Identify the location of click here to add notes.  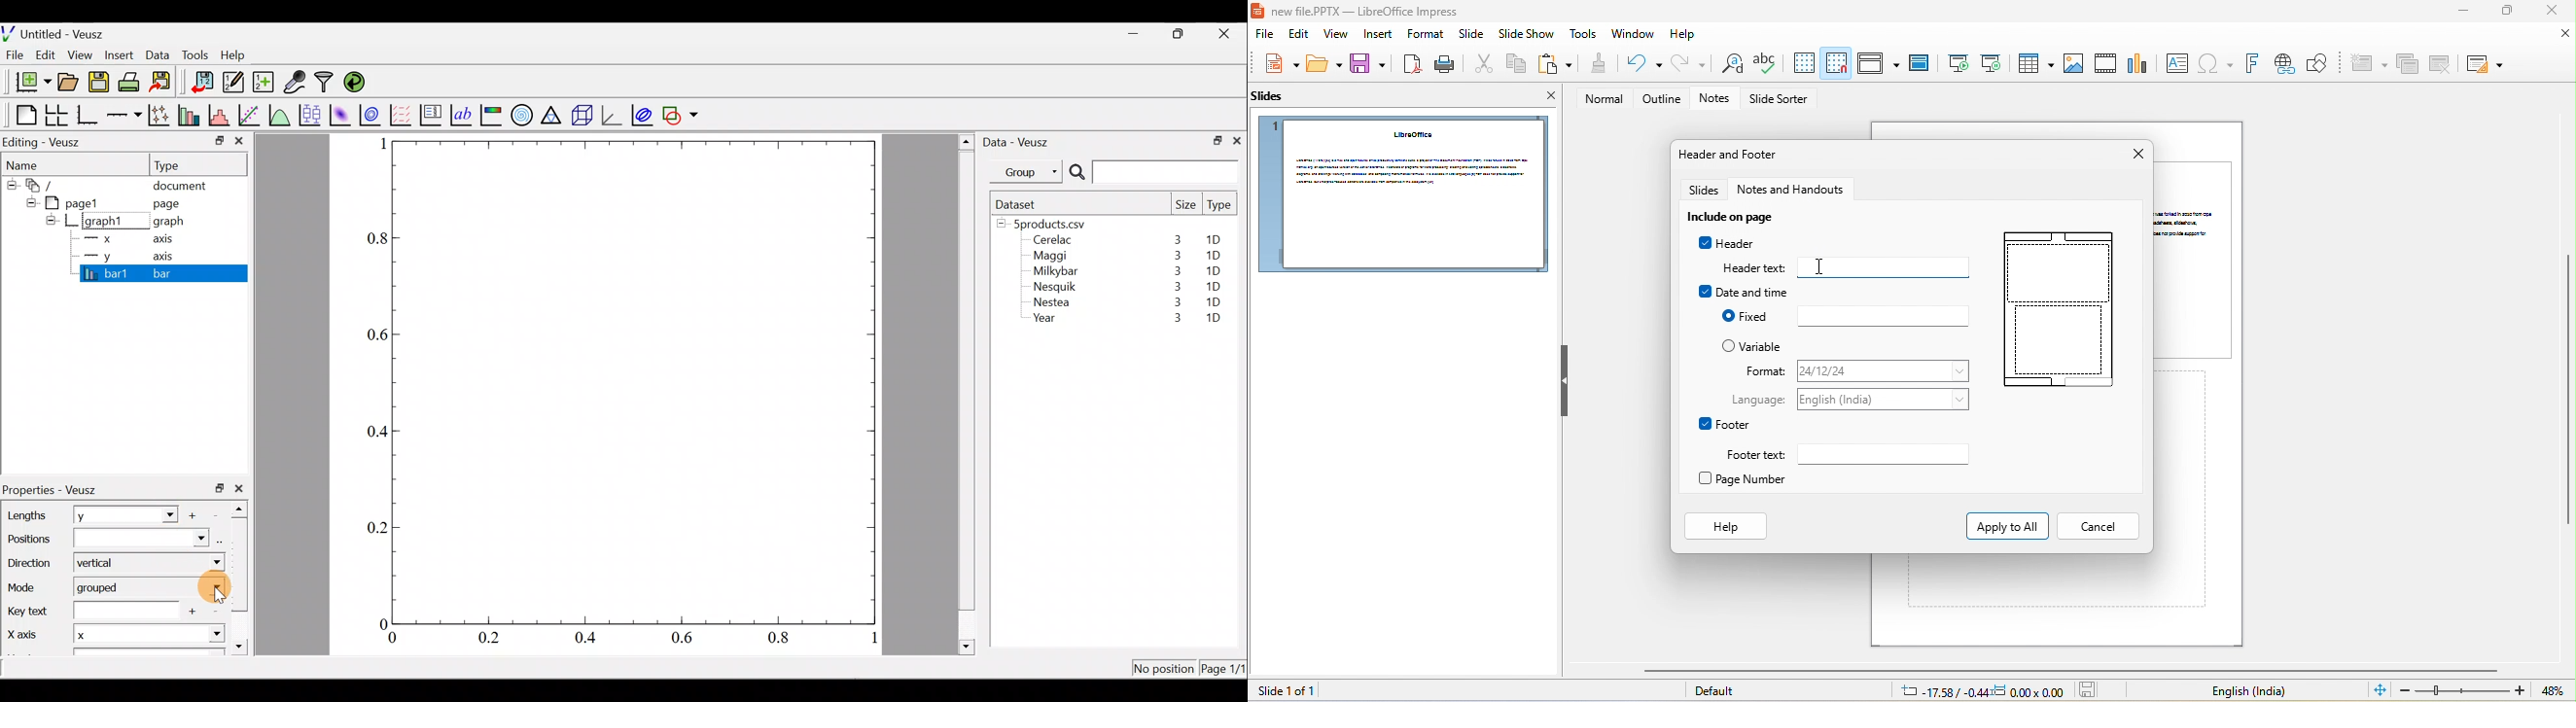
(2183, 490).